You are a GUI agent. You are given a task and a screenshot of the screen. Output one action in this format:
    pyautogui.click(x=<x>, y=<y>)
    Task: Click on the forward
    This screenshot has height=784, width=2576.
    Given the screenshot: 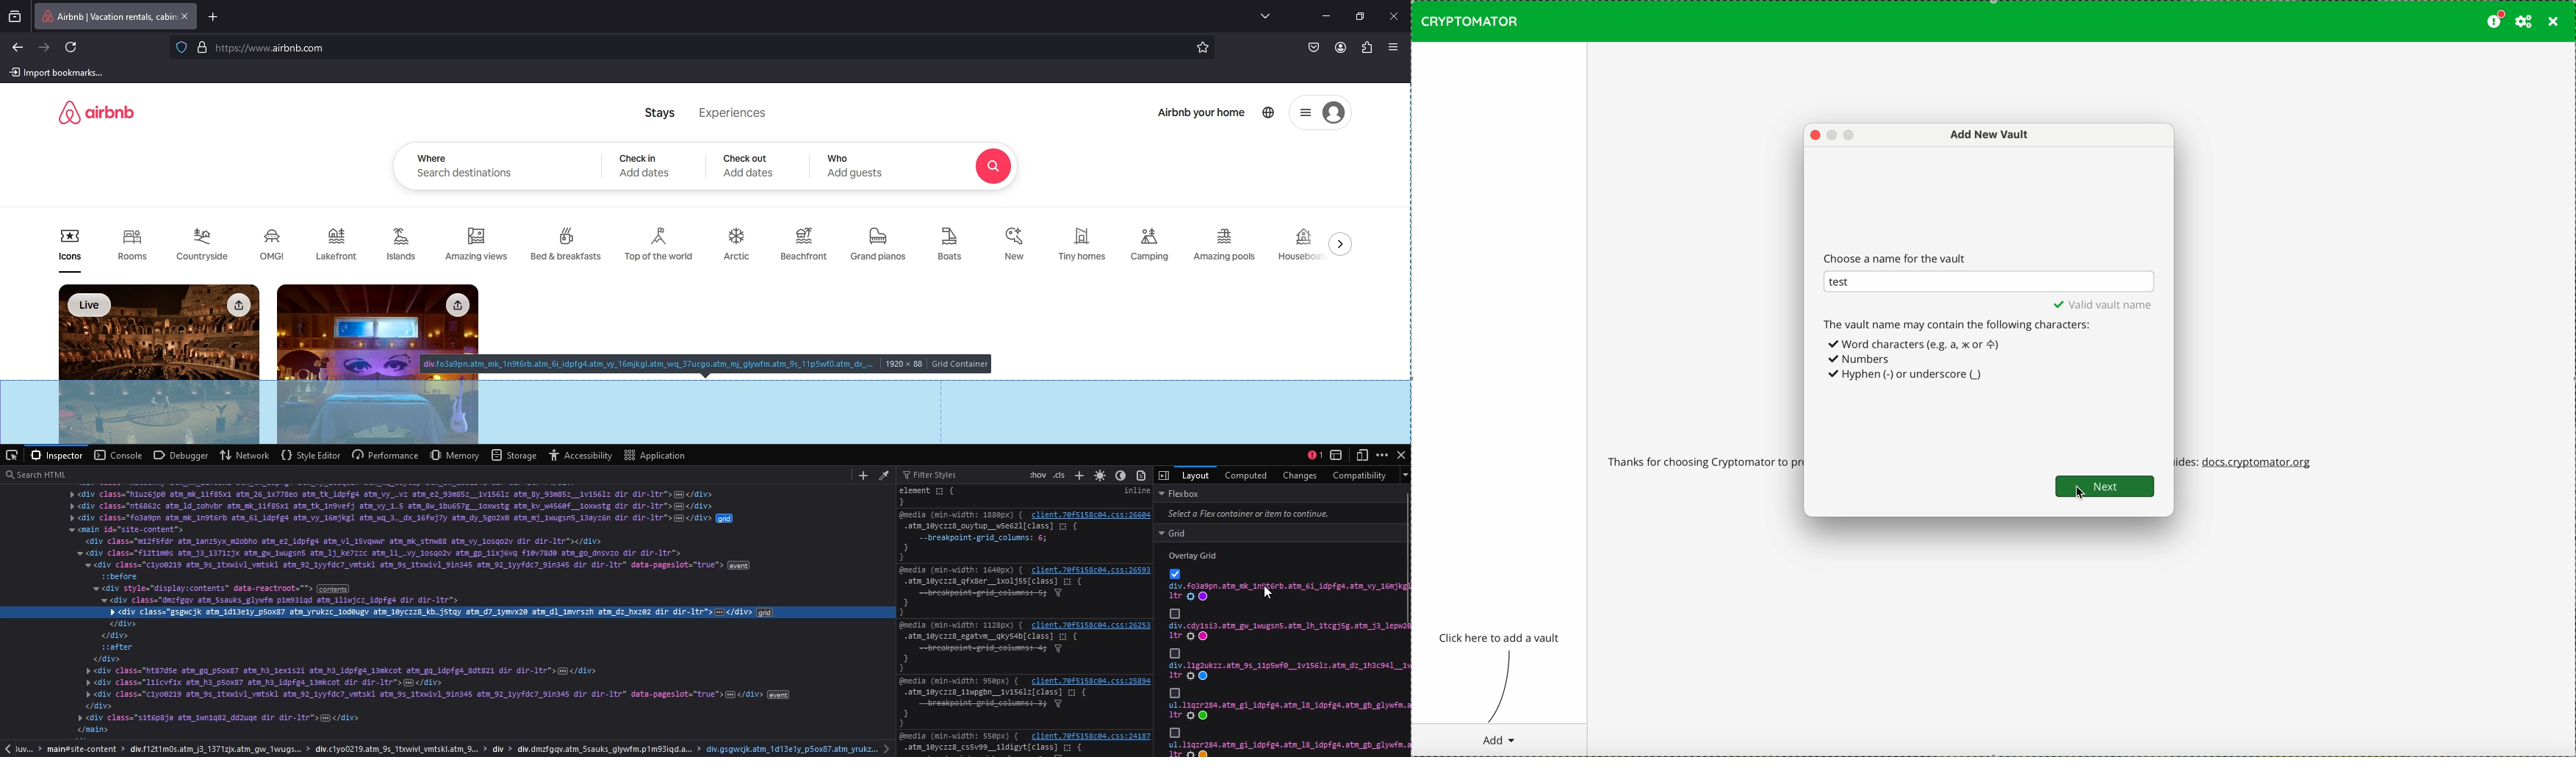 What is the action you would take?
    pyautogui.click(x=45, y=47)
    